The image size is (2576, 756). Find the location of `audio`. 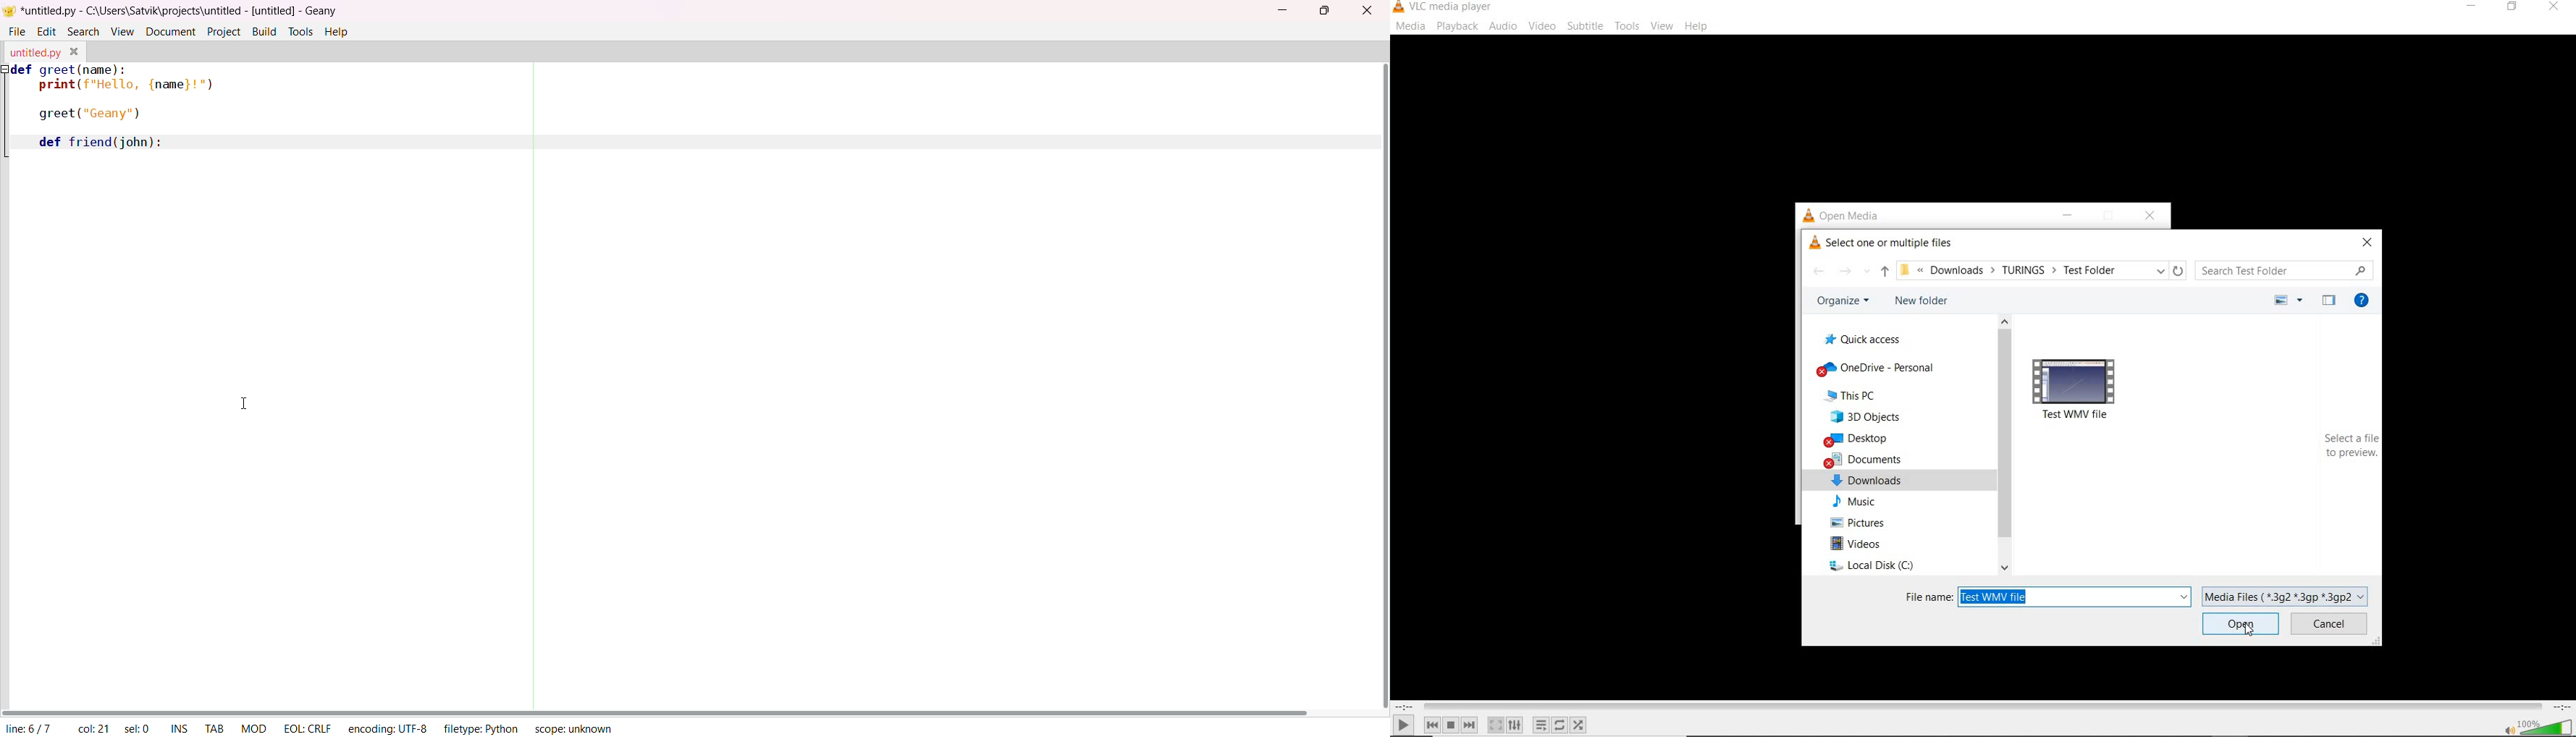

audio is located at coordinates (1504, 26).